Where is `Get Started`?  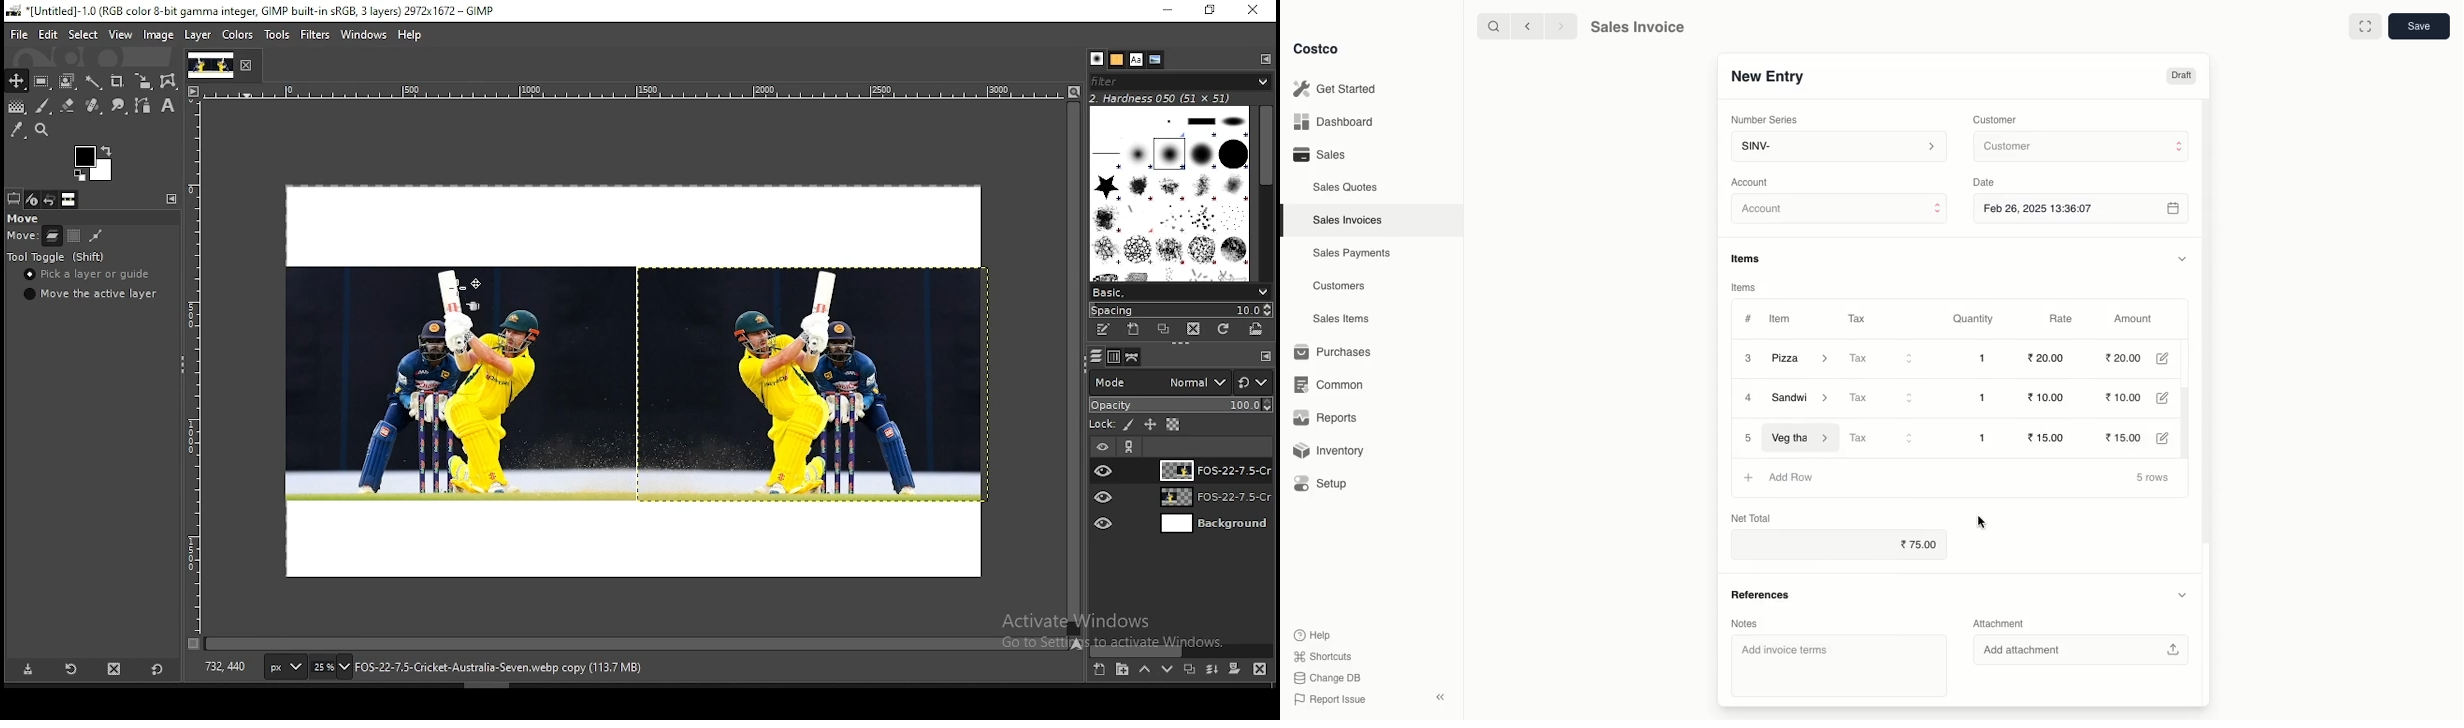 Get Started is located at coordinates (1334, 88).